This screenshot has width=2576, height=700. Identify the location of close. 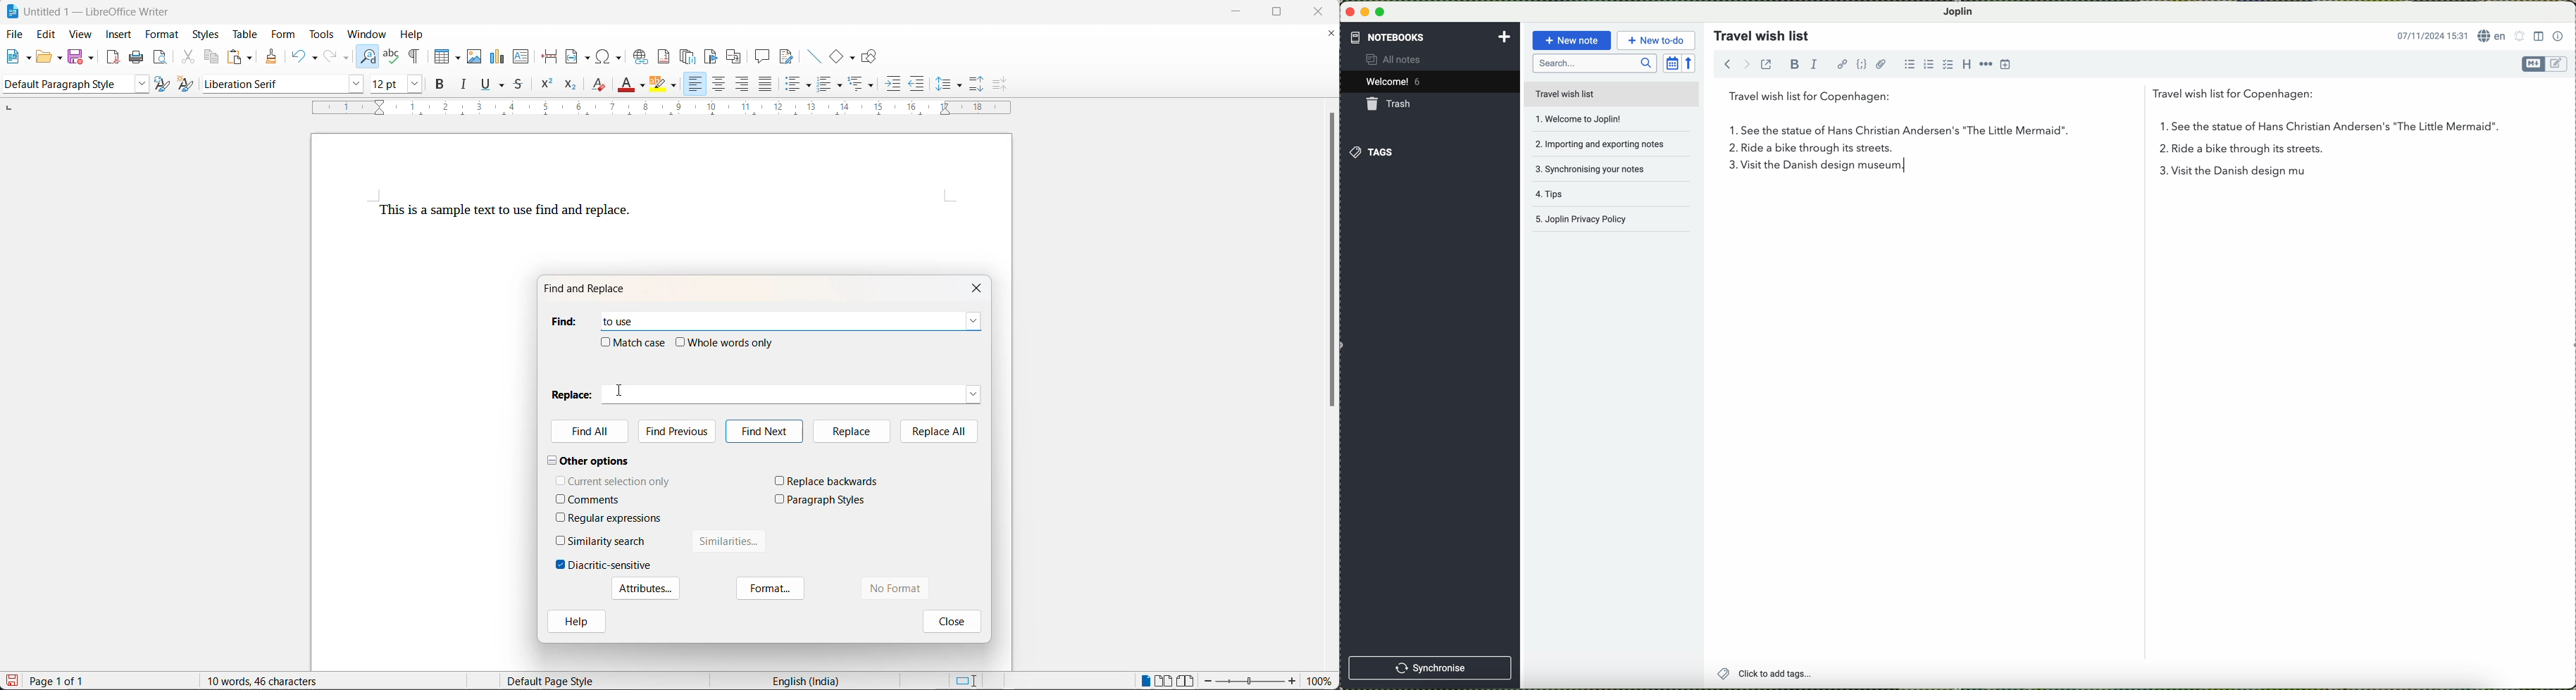
(980, 287).